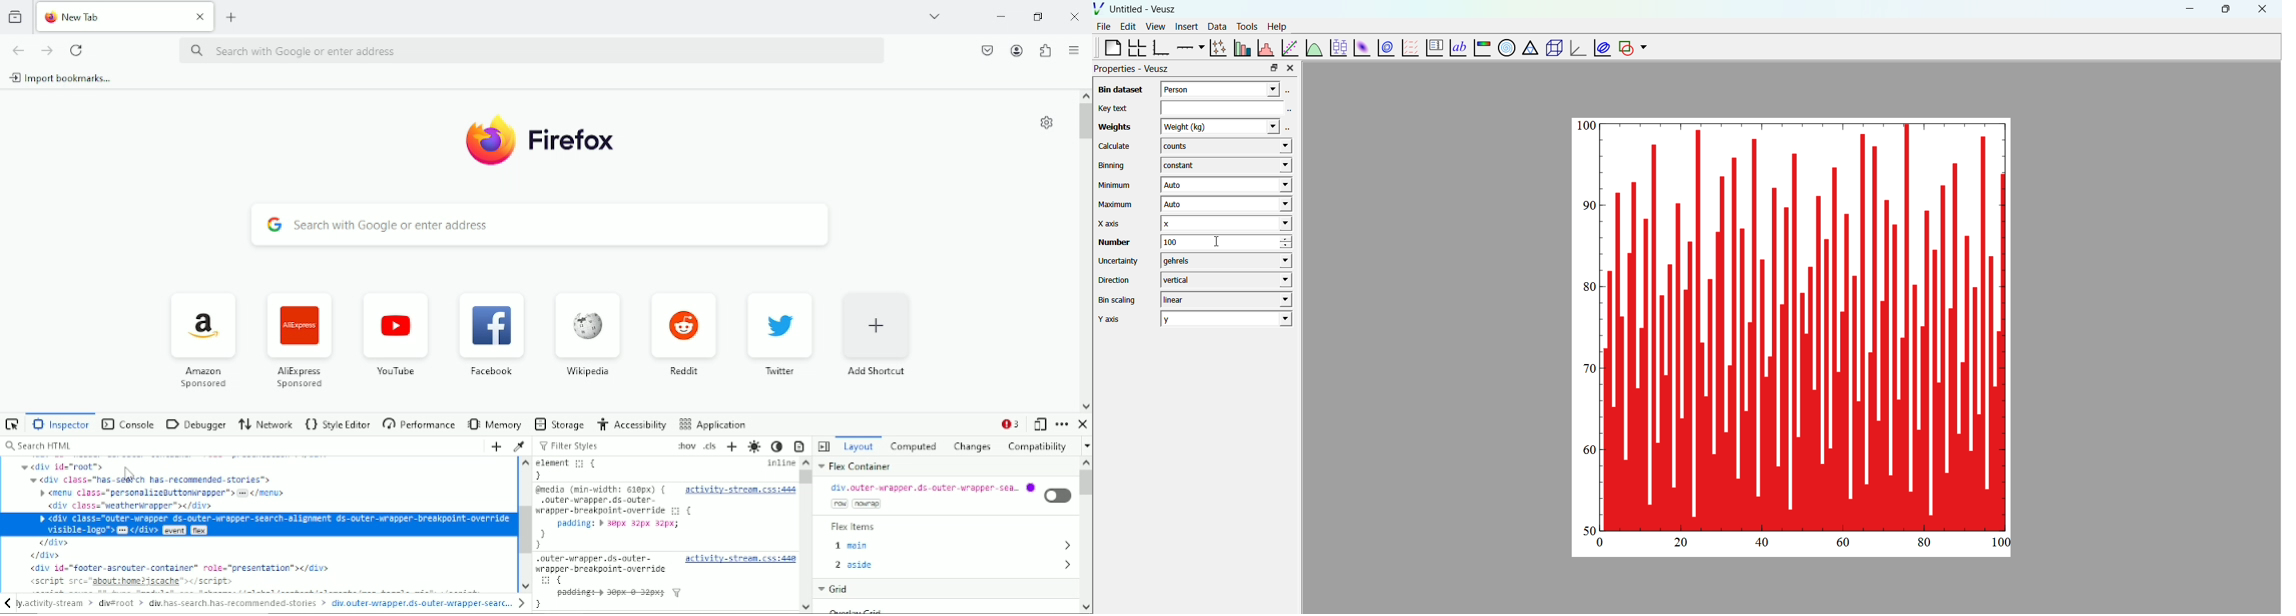 This screenshot has height=616, width=2296. I want to click on logo of Veusz, so click(1099, 8).